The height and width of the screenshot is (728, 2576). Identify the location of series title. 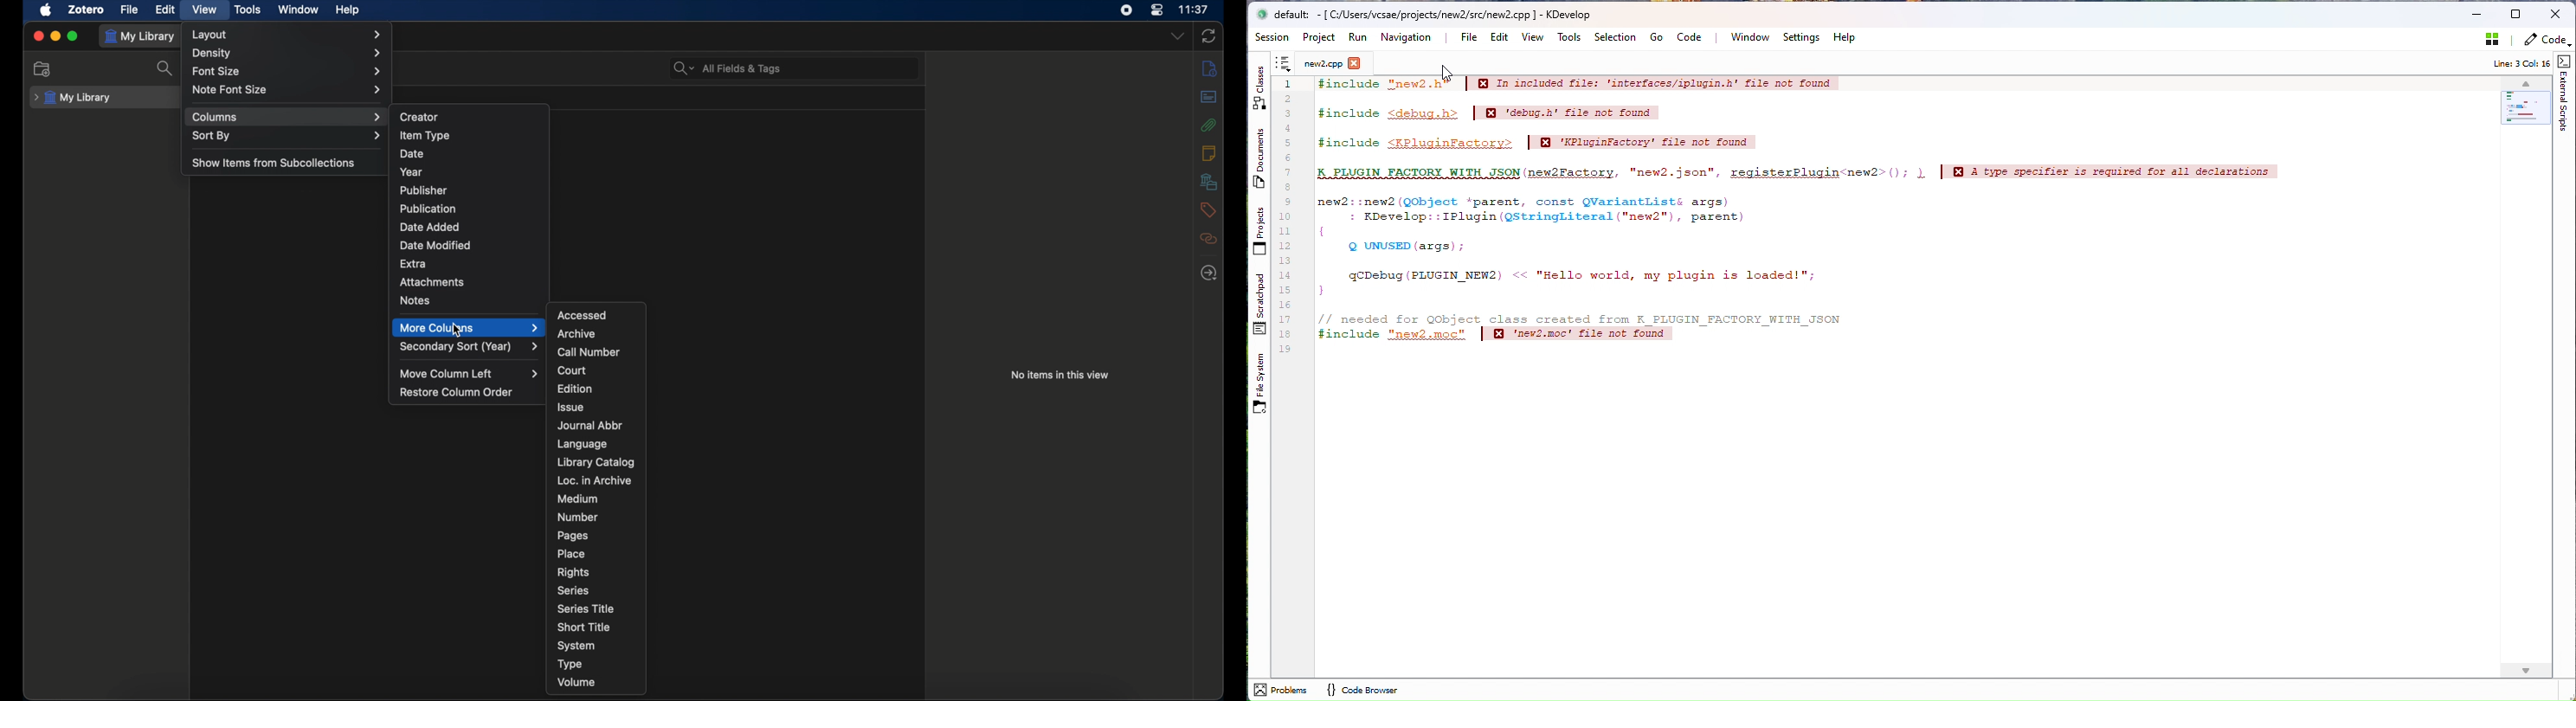
(586, 608).